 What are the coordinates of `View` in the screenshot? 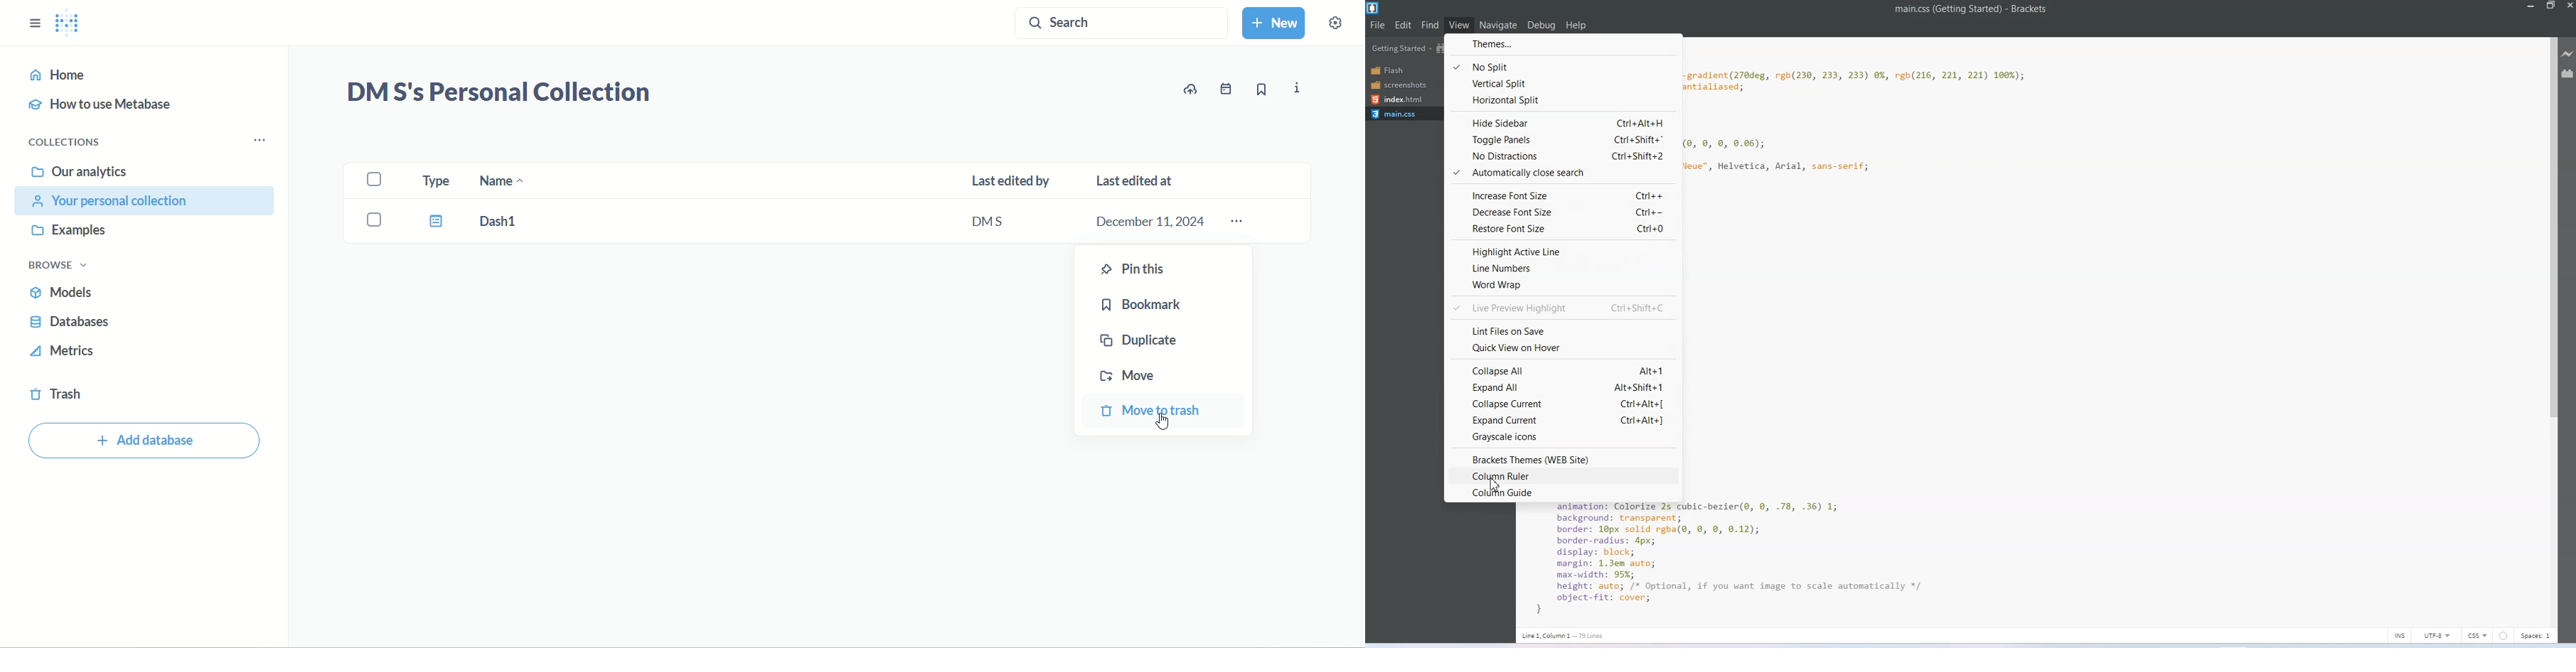 It's located at (1462, 24).